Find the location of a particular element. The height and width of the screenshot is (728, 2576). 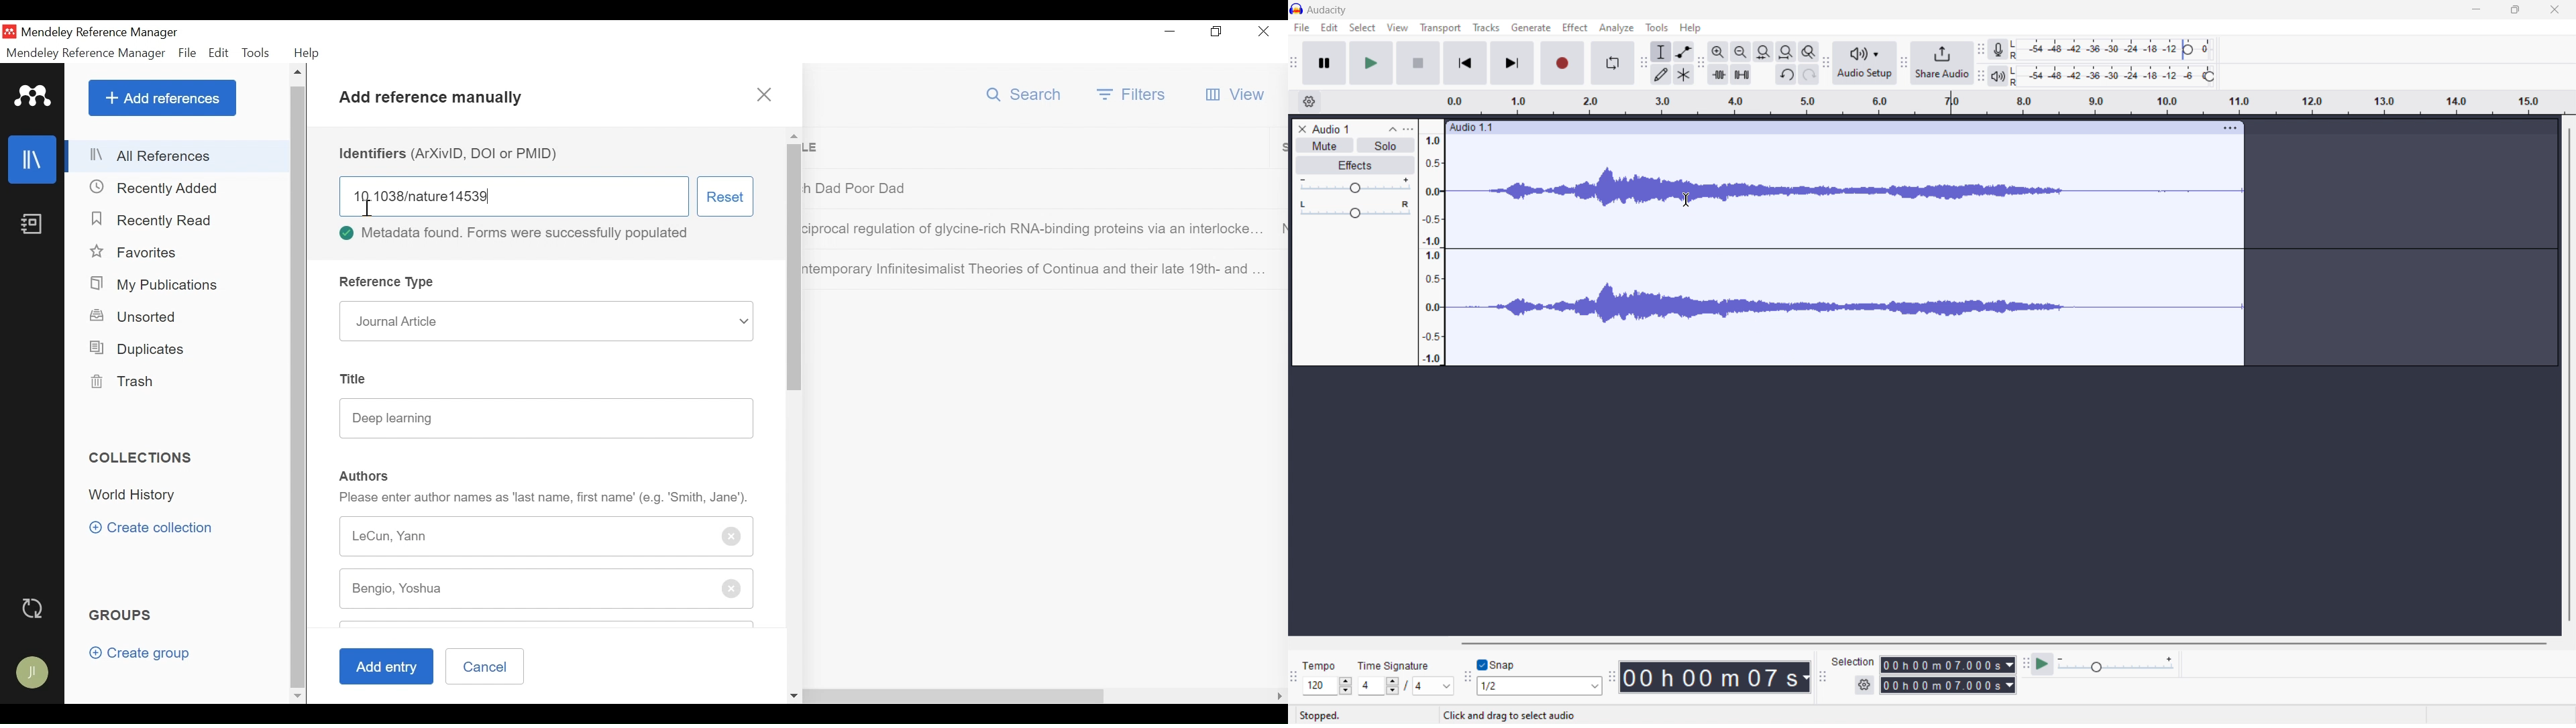

All References is located at coordinates (176, 156).